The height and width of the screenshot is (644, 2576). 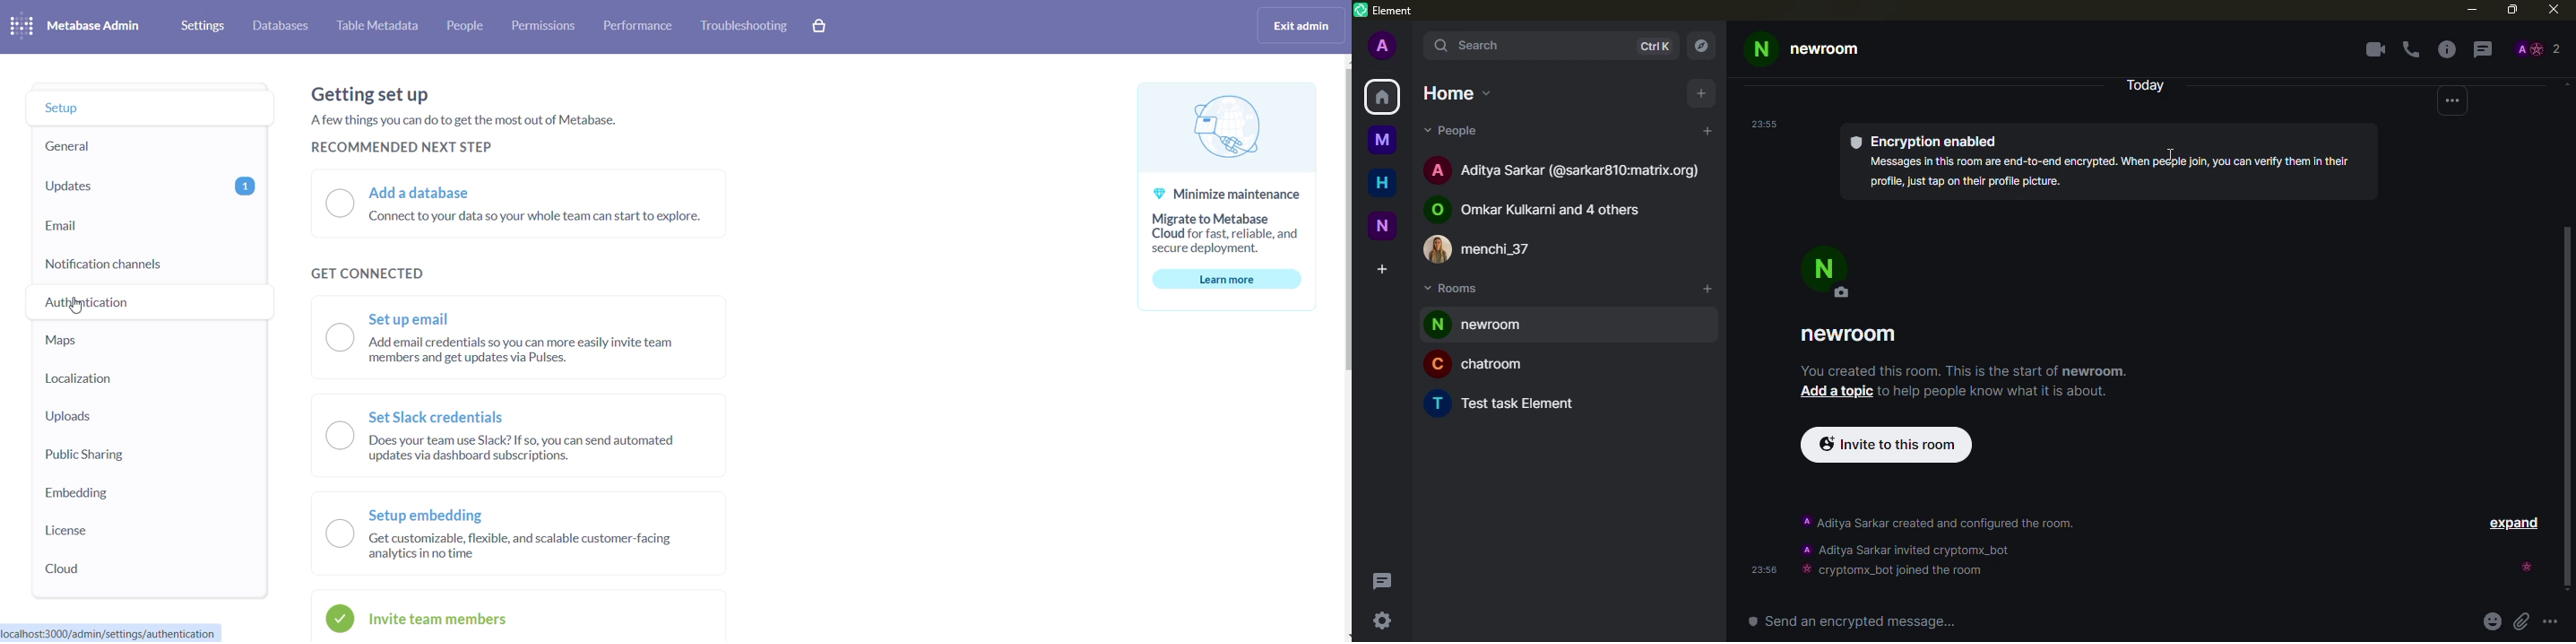 I want to click on info, so click(x=2449, y=50).